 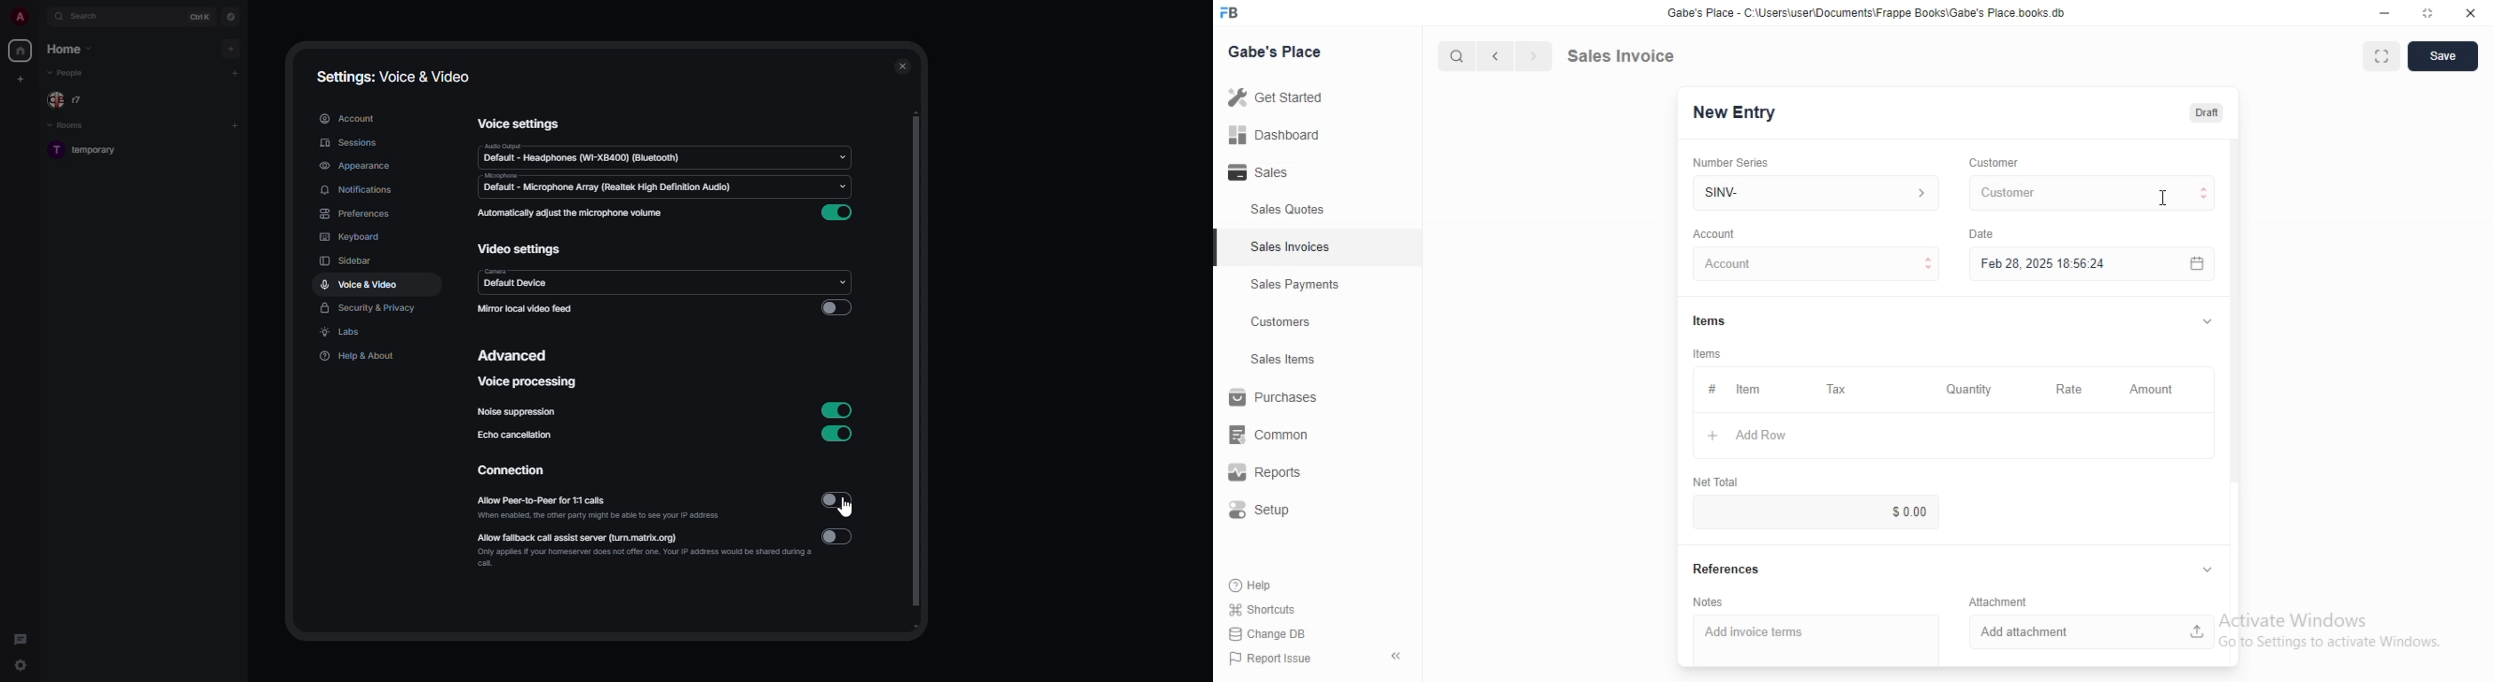 What do you see at coordinates (21, 638) in the screenshot?
I see `threads` at bounding box center [21, 638].